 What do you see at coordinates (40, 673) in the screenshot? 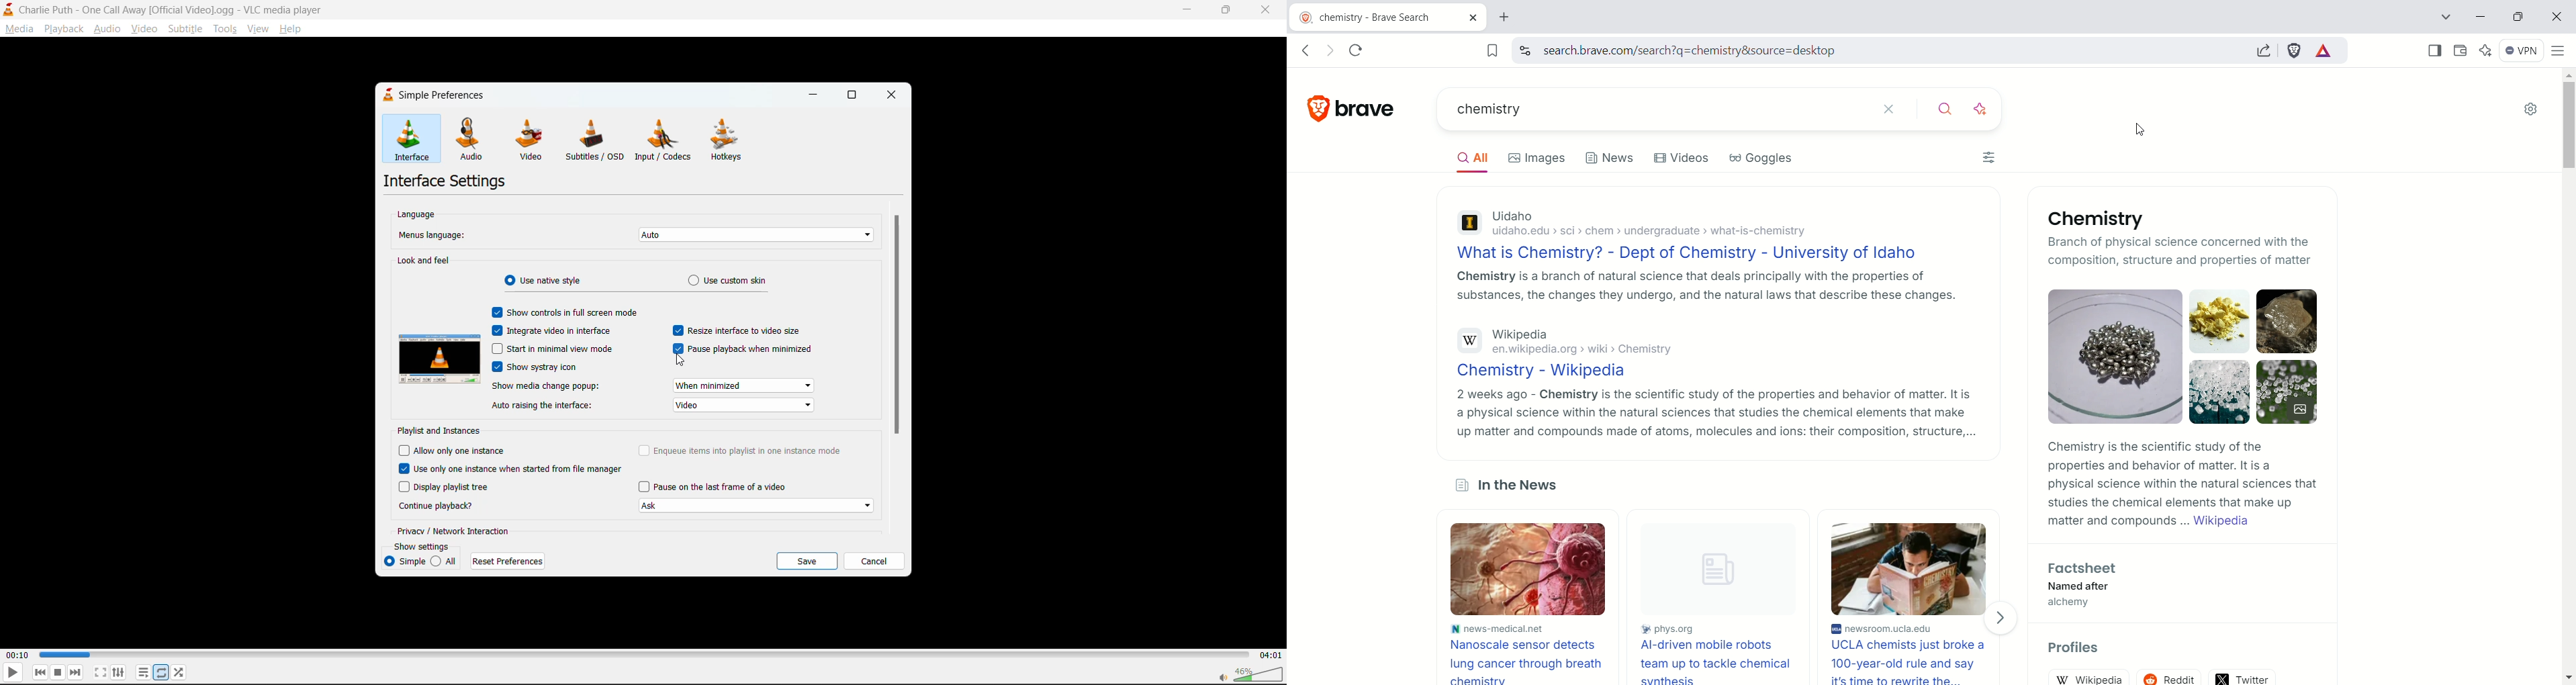
I see `previous` at bounding box center [40, 673].